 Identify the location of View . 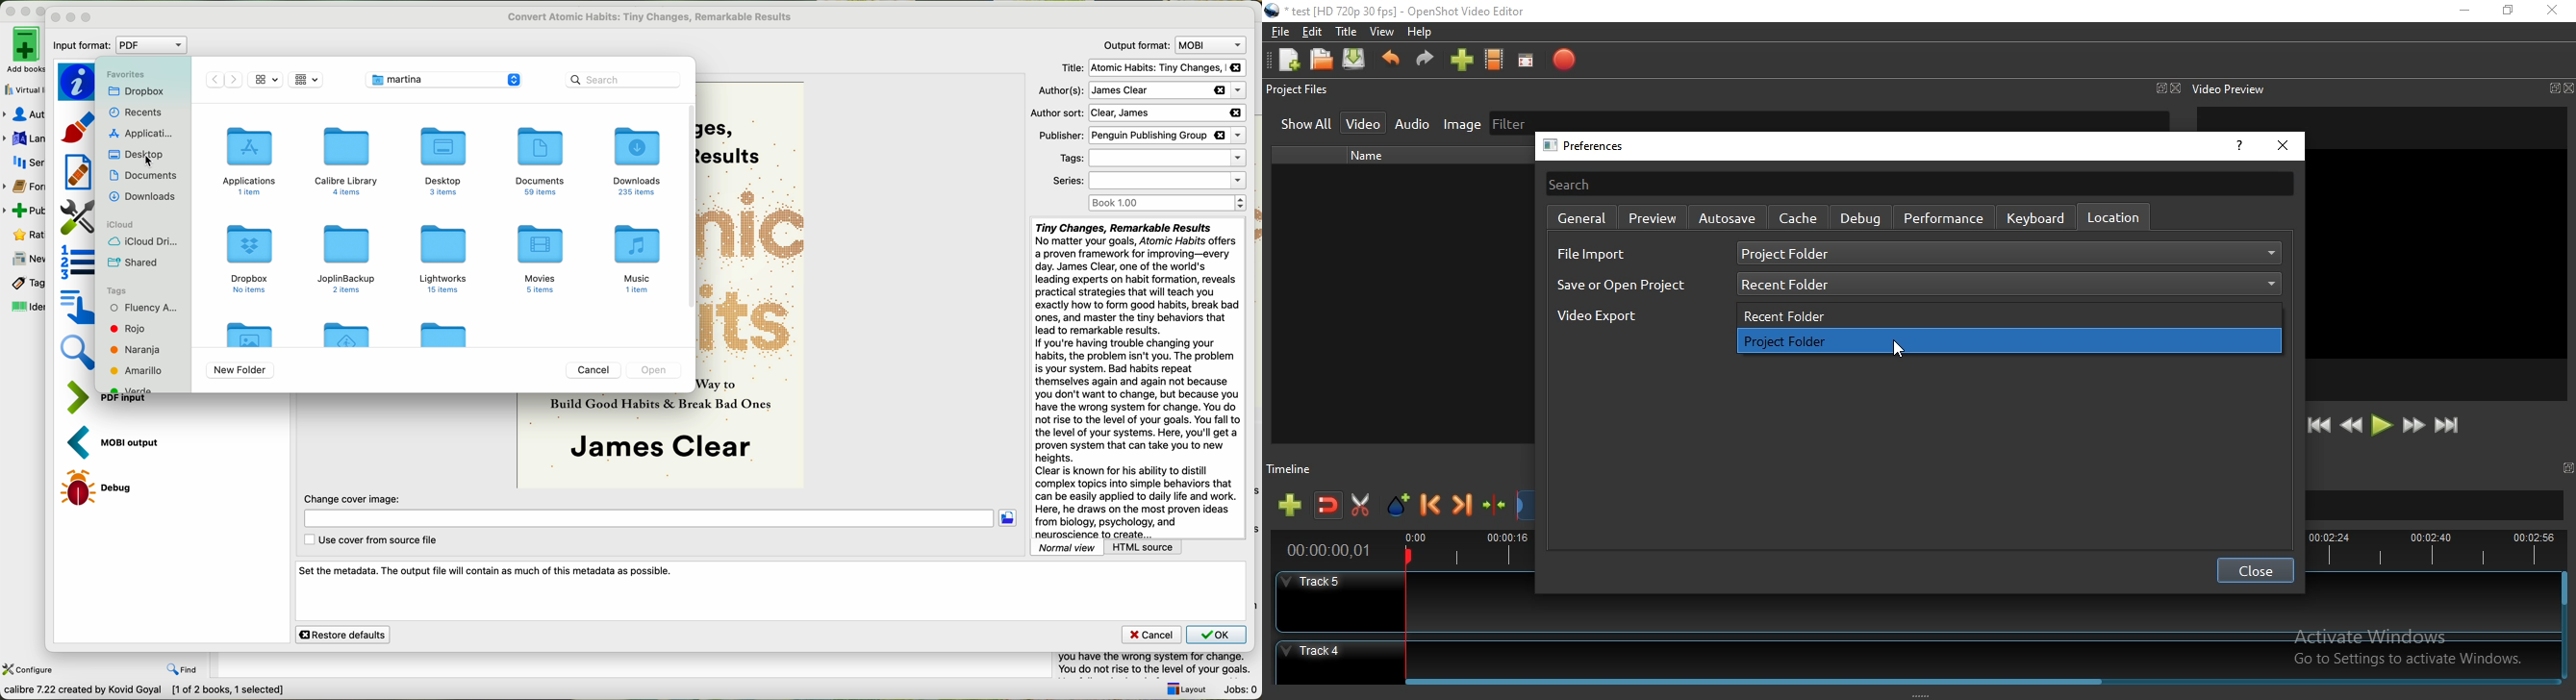
(1382, 33).